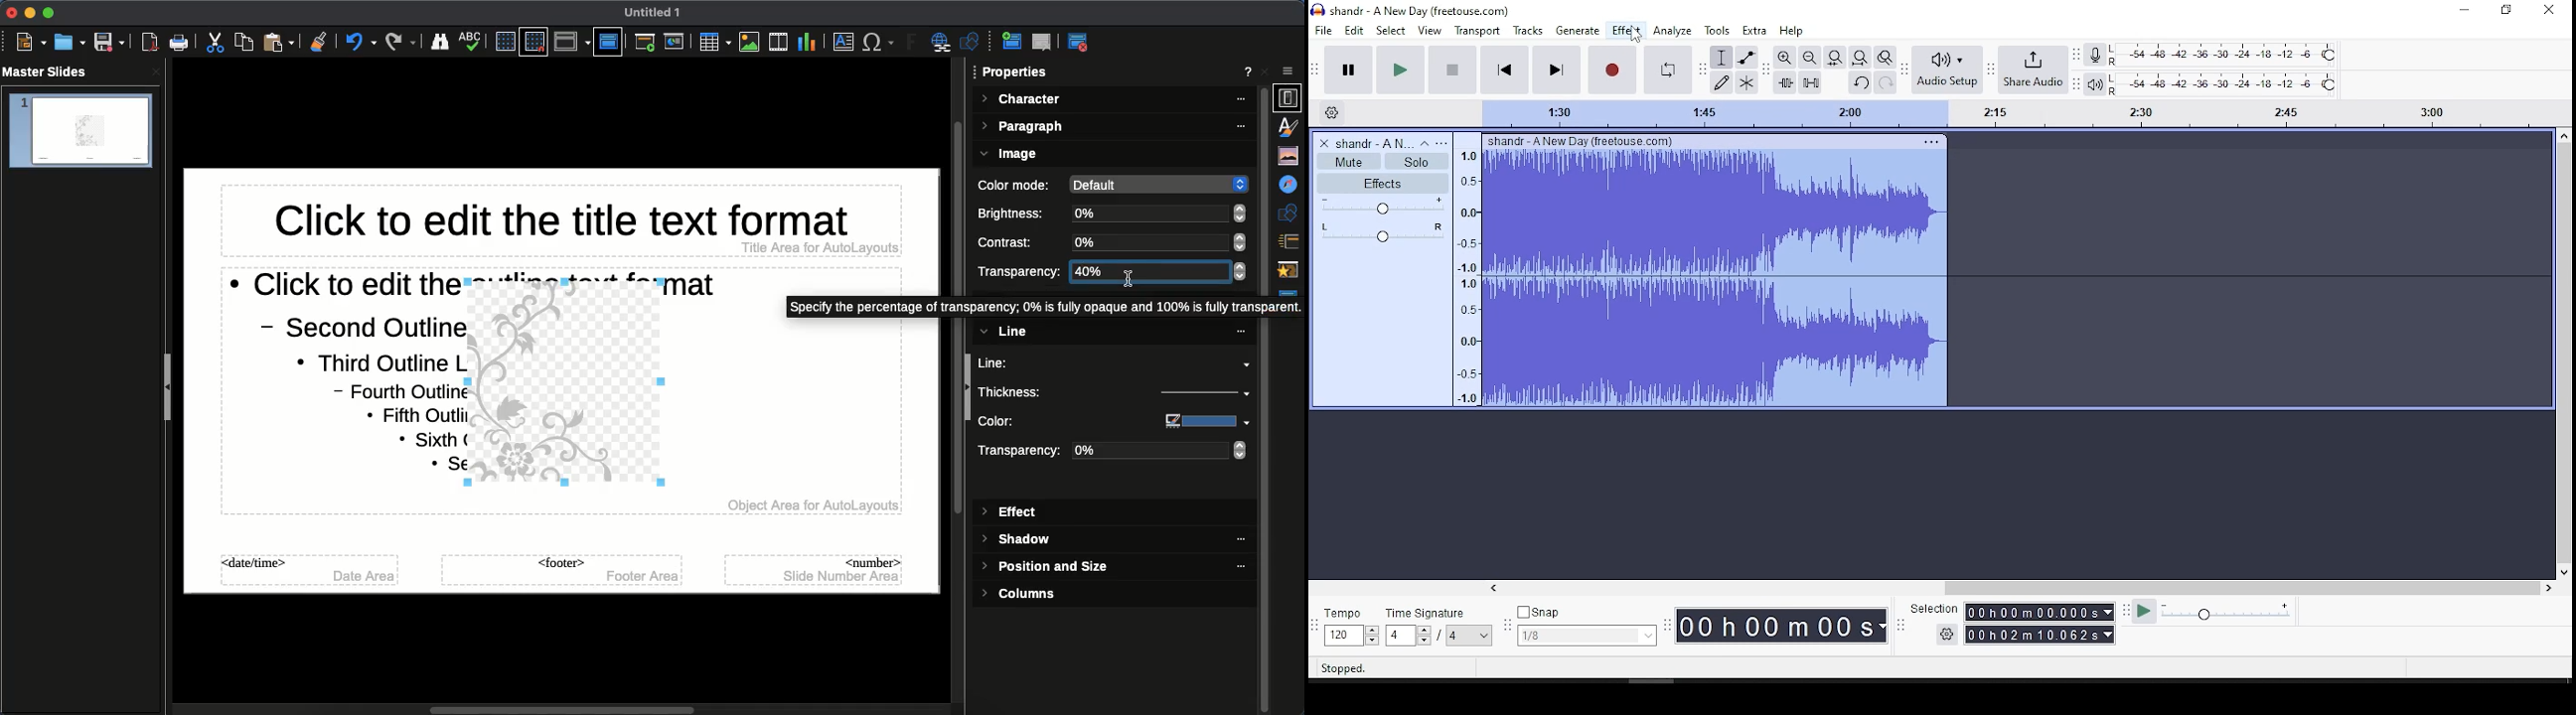 This screenshot has height=728, width=2576. Describe the element at coordinates (1010, 43) in the screenshot. I see `New master` at that location.